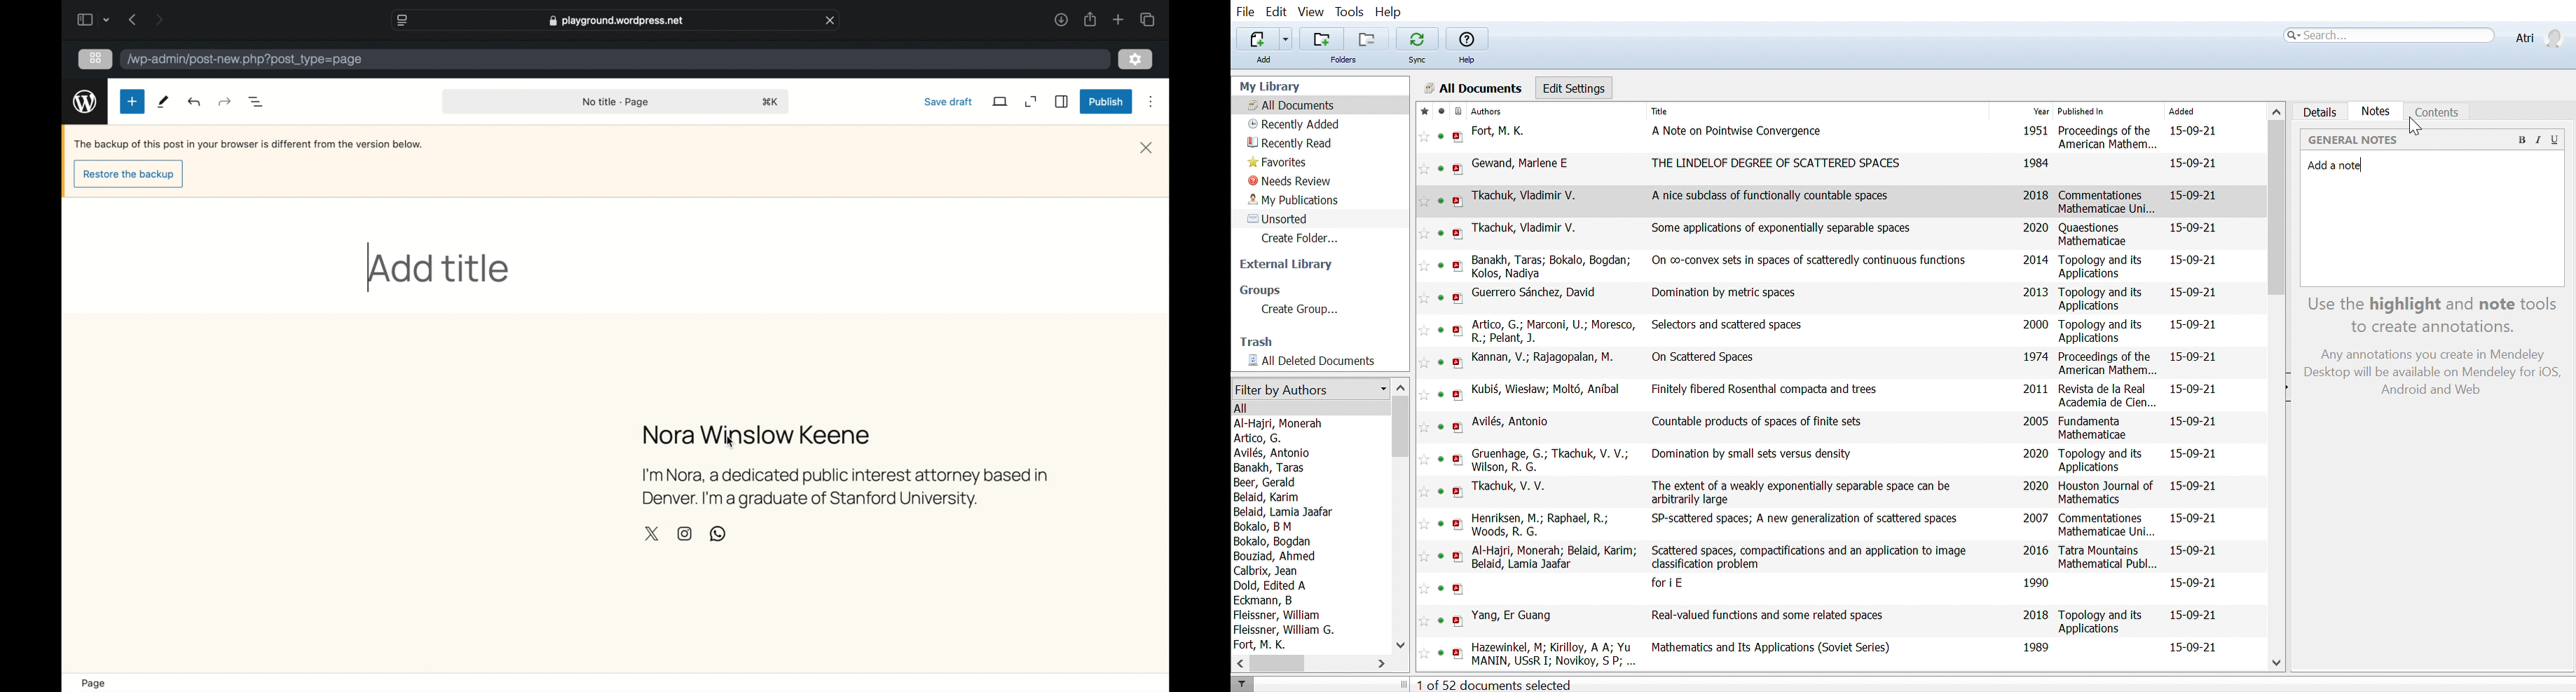 This screenshot has height=700, width=2576. Describe the element at coordinates (85, 102) in the screenshot. I see `wordpress` at that location.